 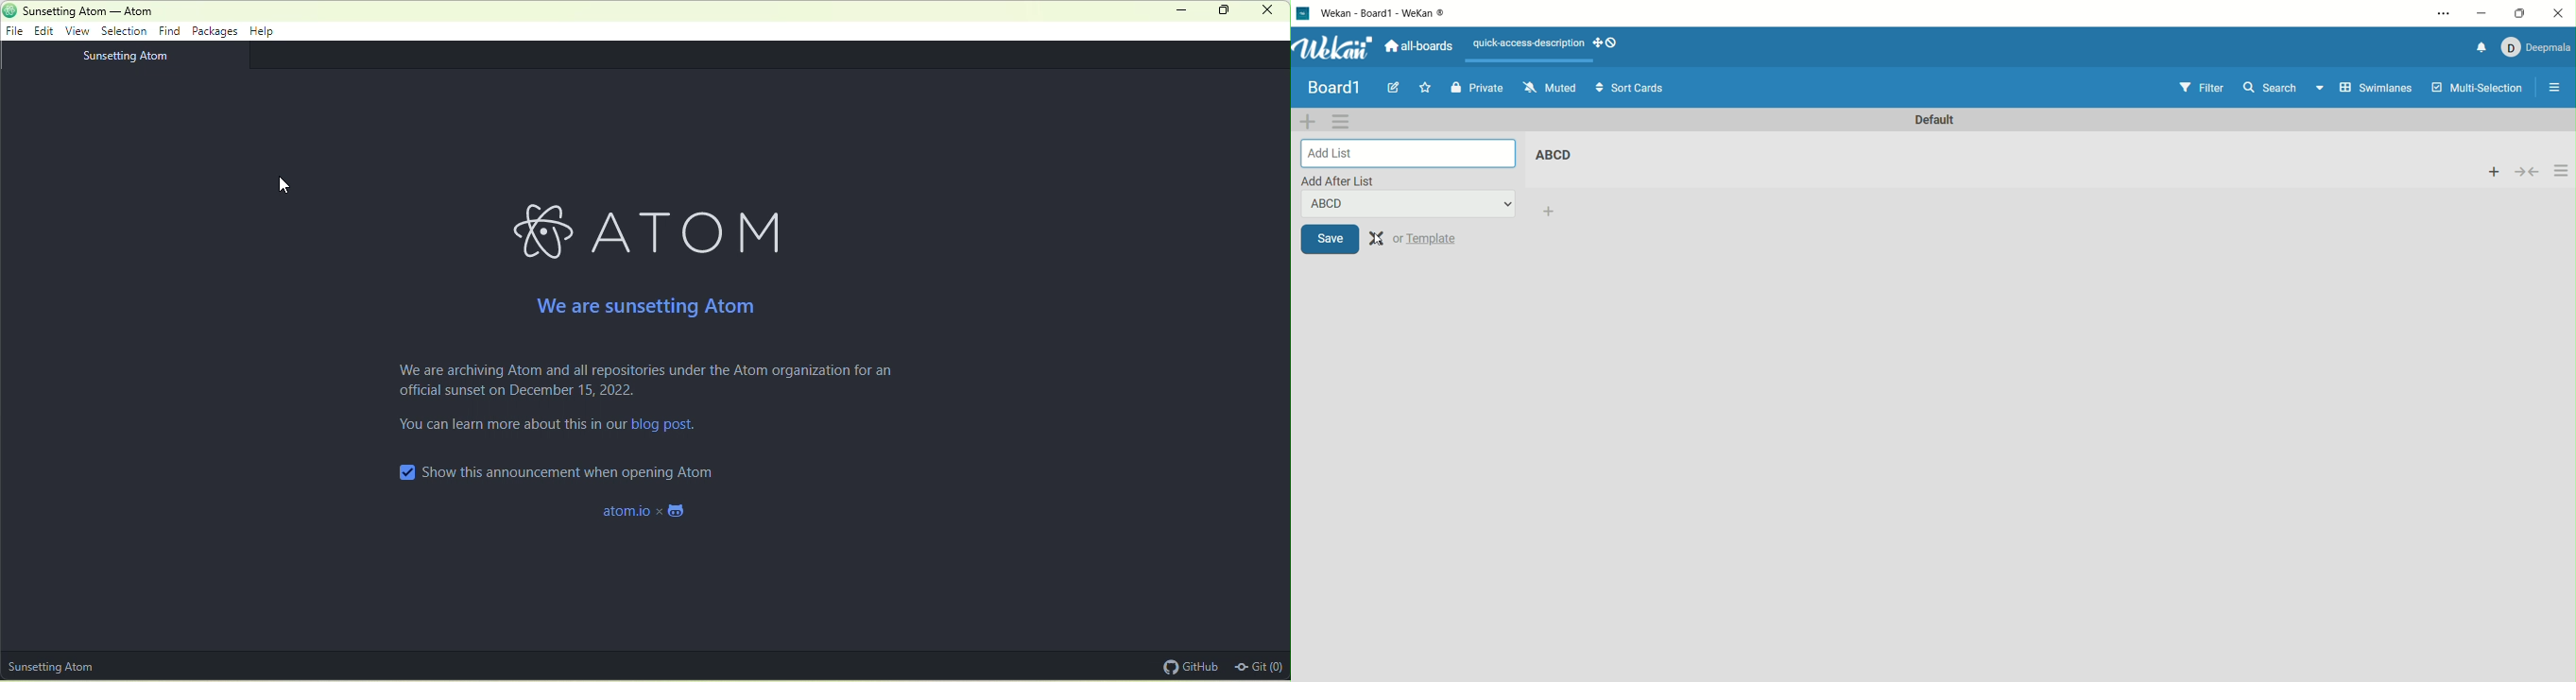 I want to click on settings and more, so click(x=2444, y=13).